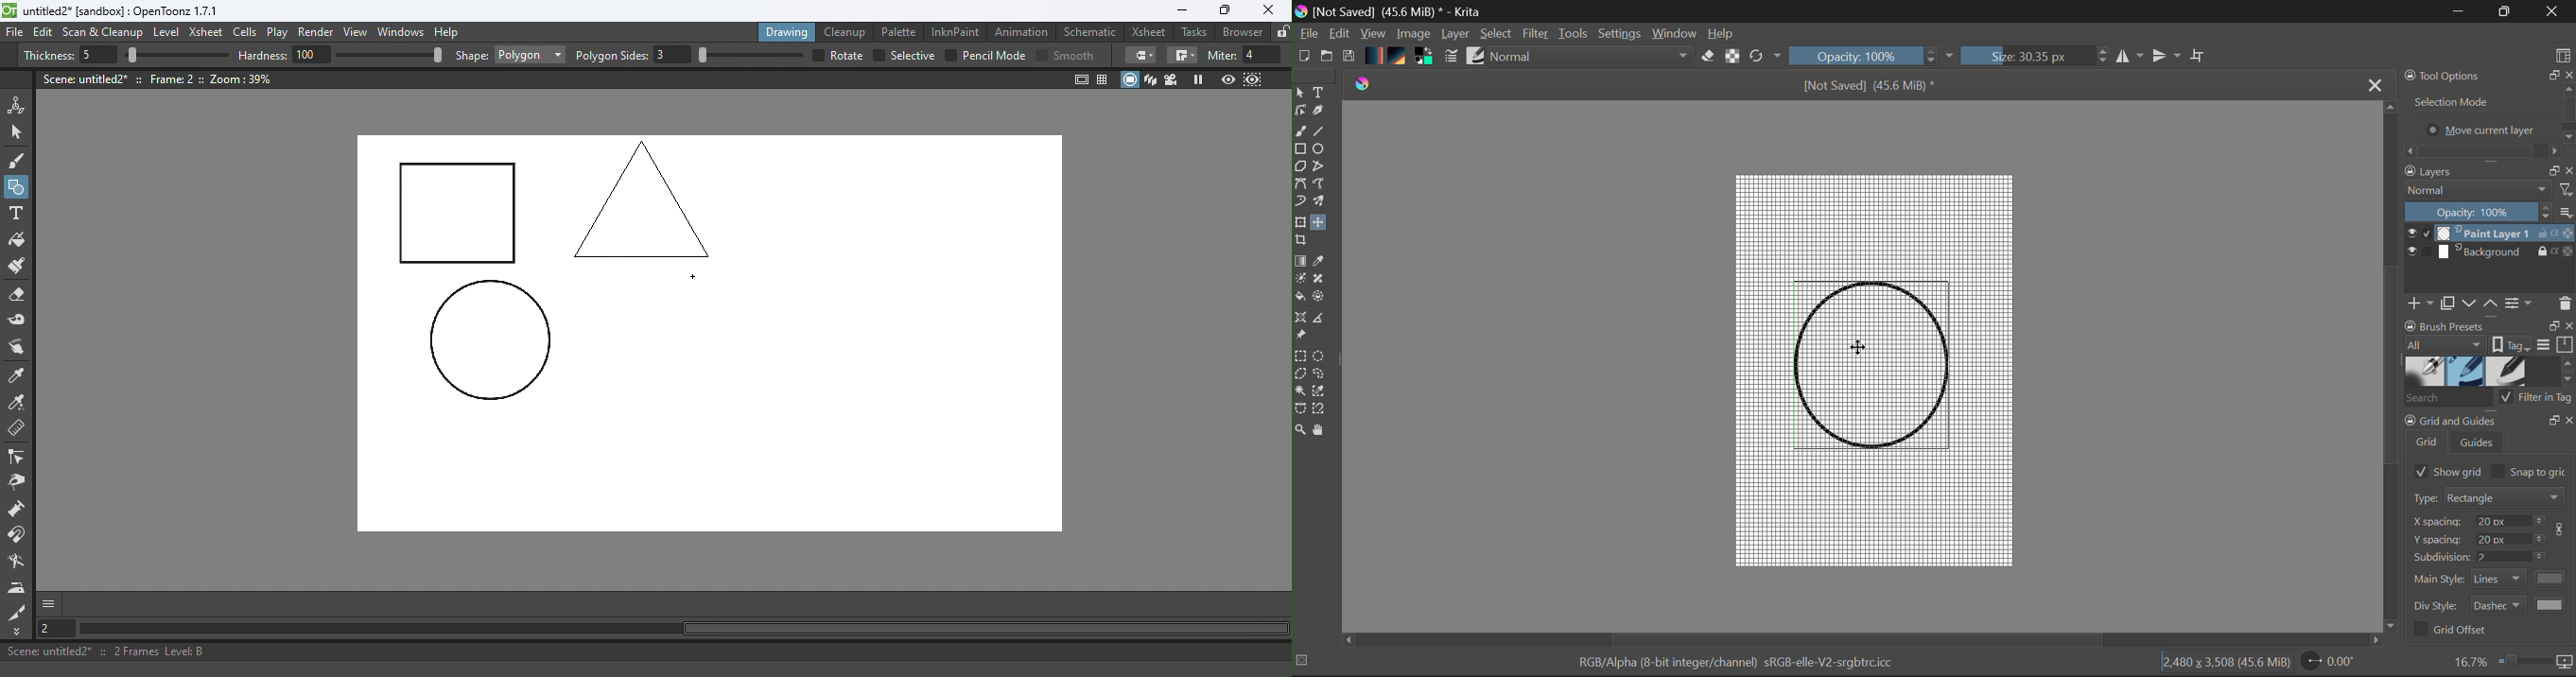 This screenshot has width=2576, height=700. I want to click on Status bar, so click(646, 651).